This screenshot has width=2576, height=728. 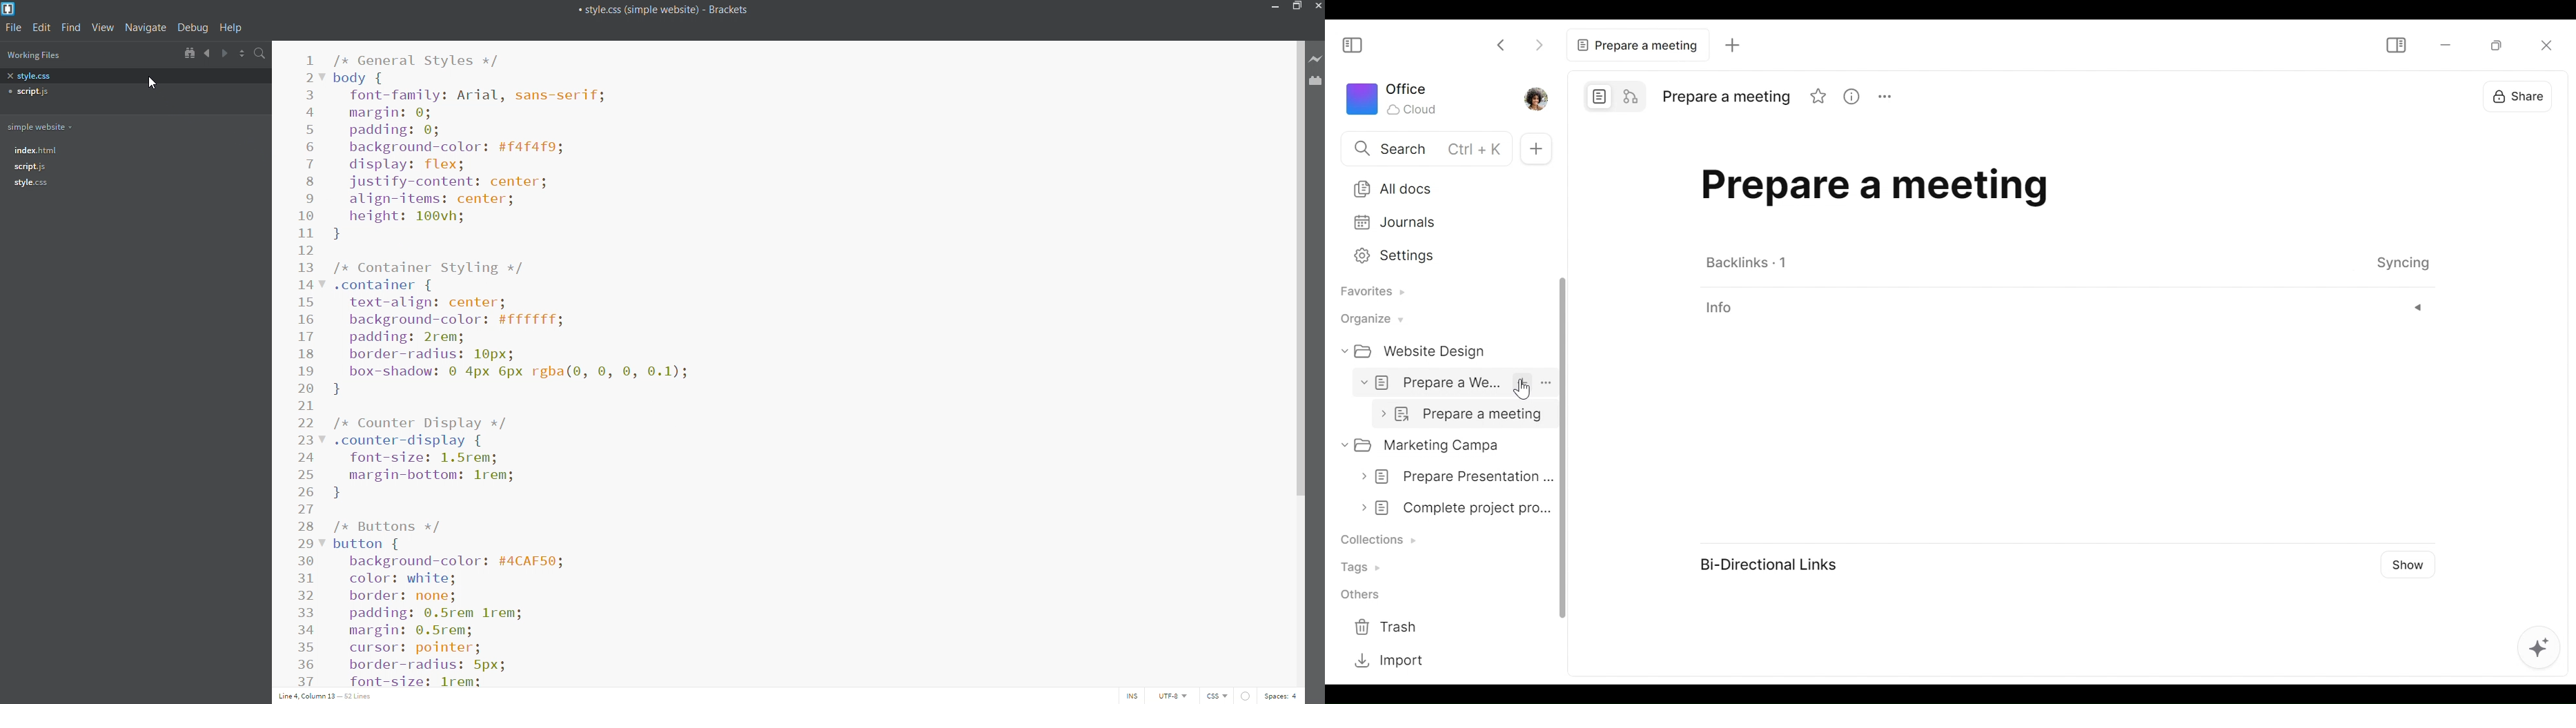 I want to click on help, so click(x=232, y=28).